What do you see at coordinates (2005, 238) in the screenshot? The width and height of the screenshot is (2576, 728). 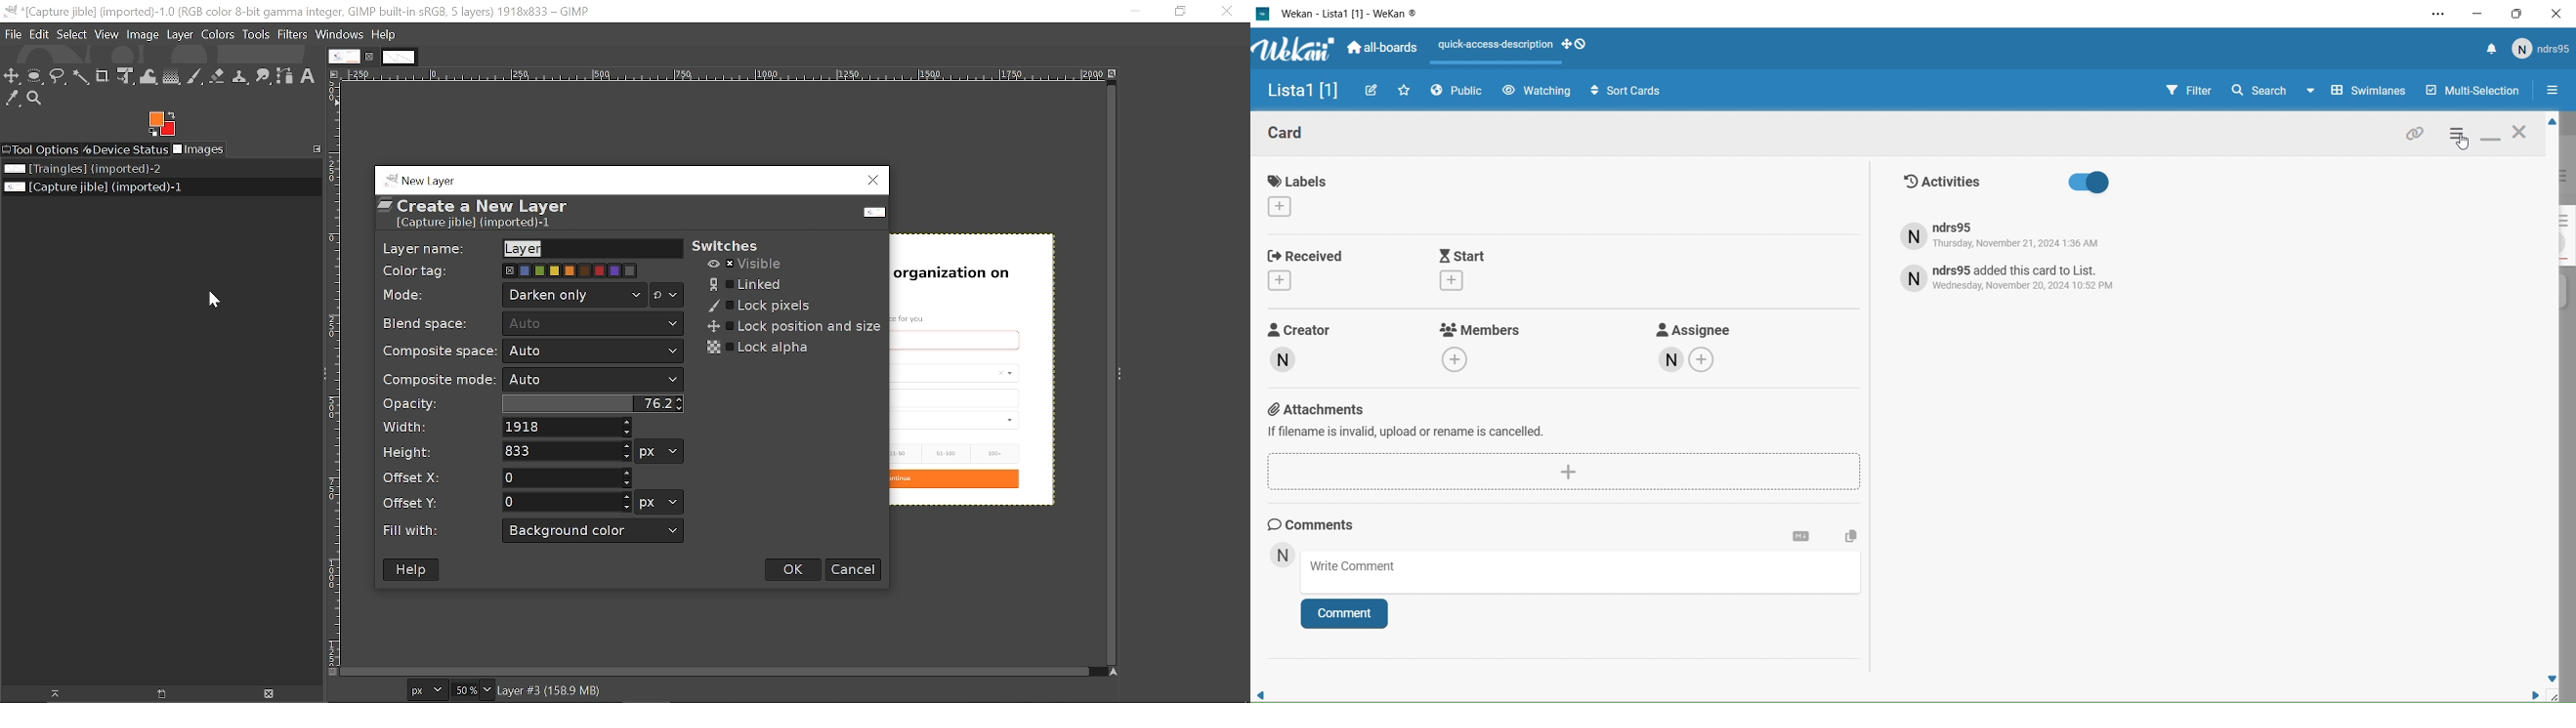 I see `activity` at bounding box center [2005, 238].